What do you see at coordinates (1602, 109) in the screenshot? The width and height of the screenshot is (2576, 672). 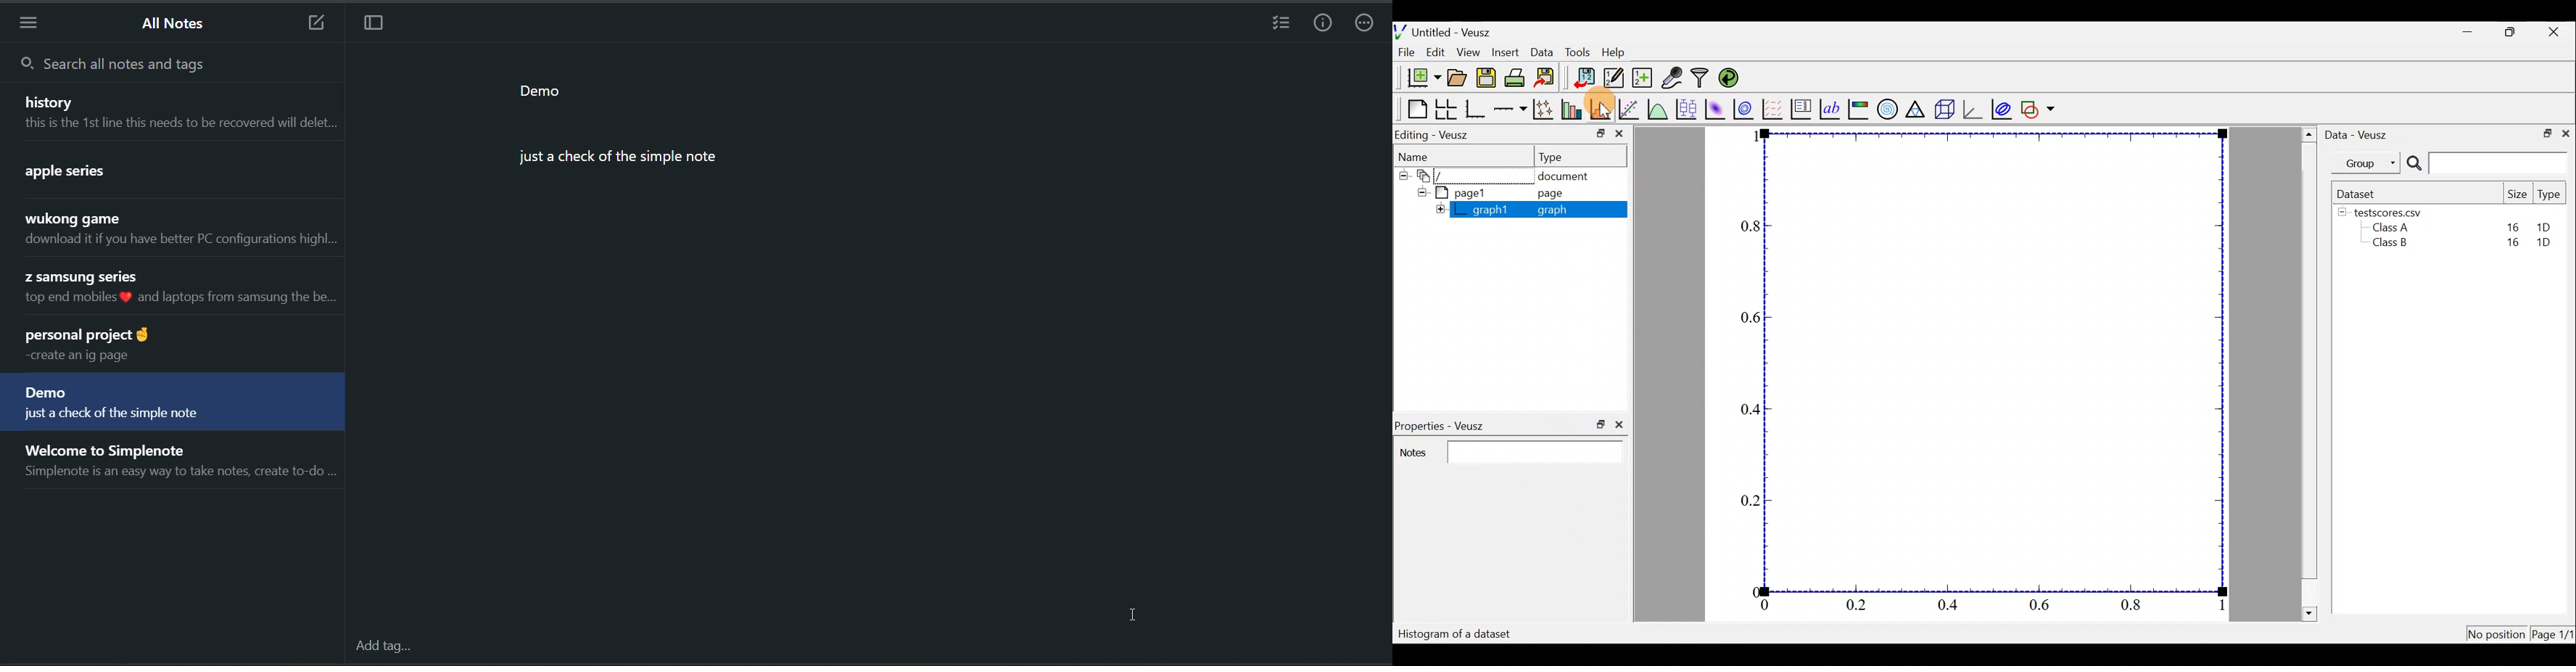 I see `Histogram of a dataset` at bounding box center [1602, 109].